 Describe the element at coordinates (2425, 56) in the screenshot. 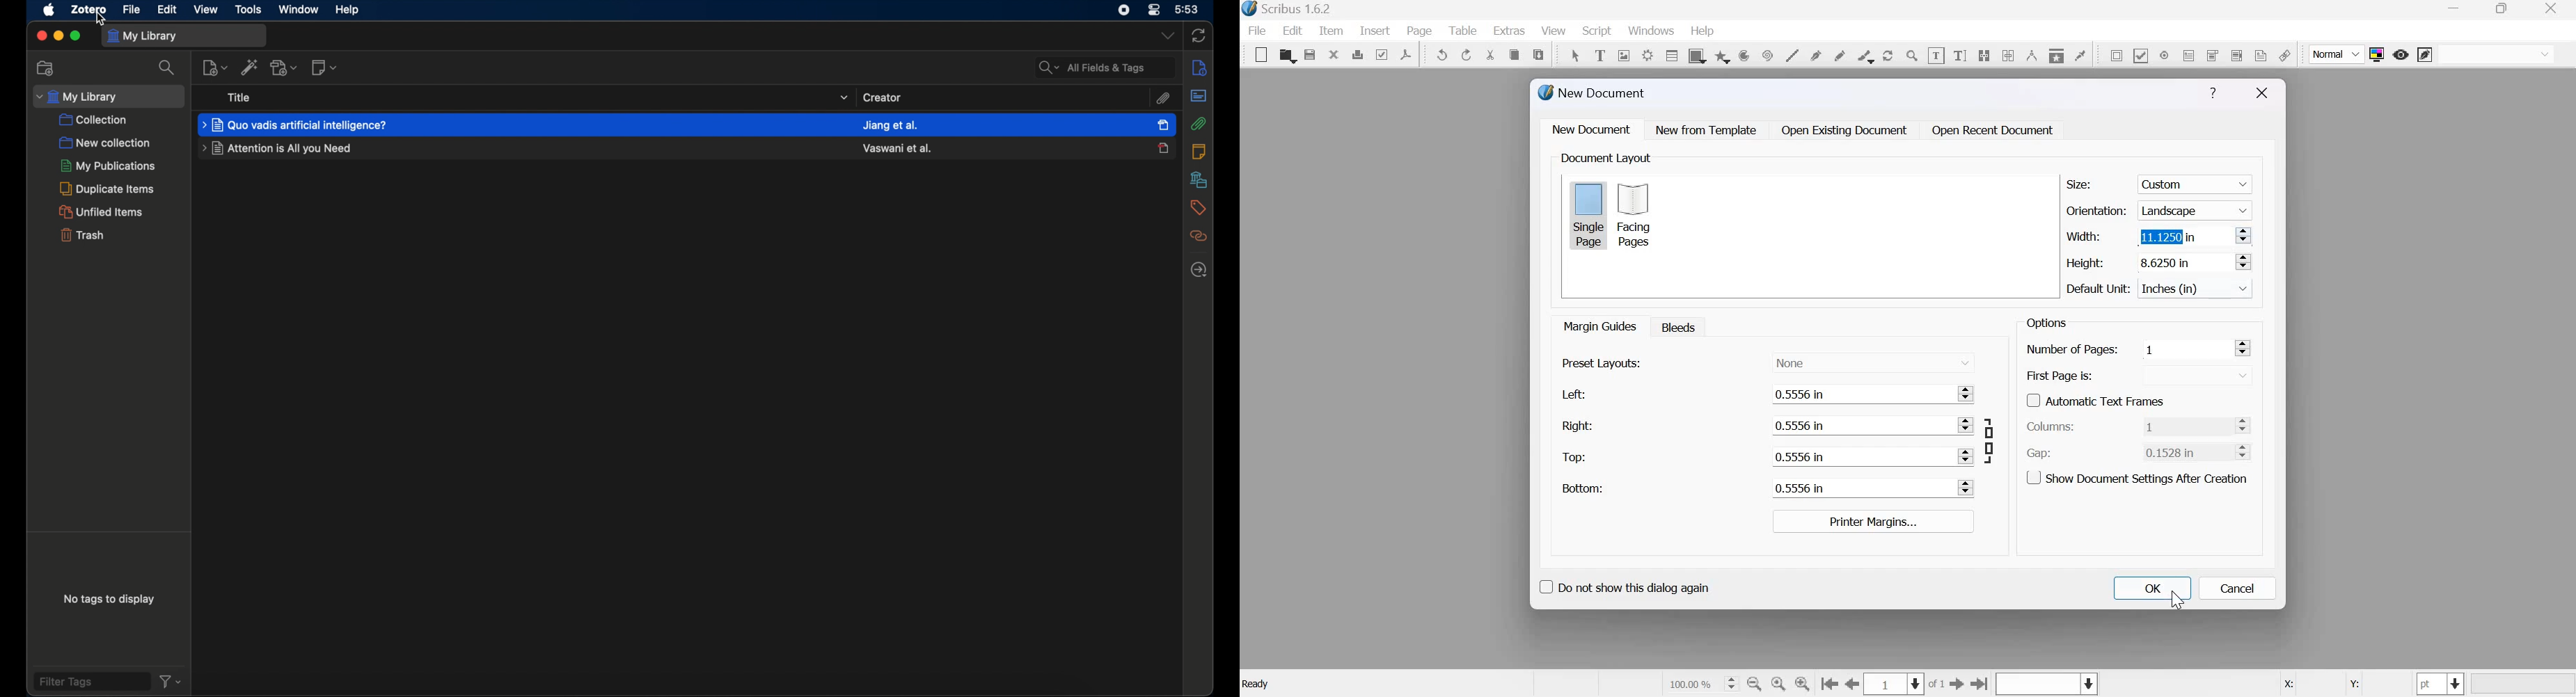

I see `edit in preview mode` at that location.